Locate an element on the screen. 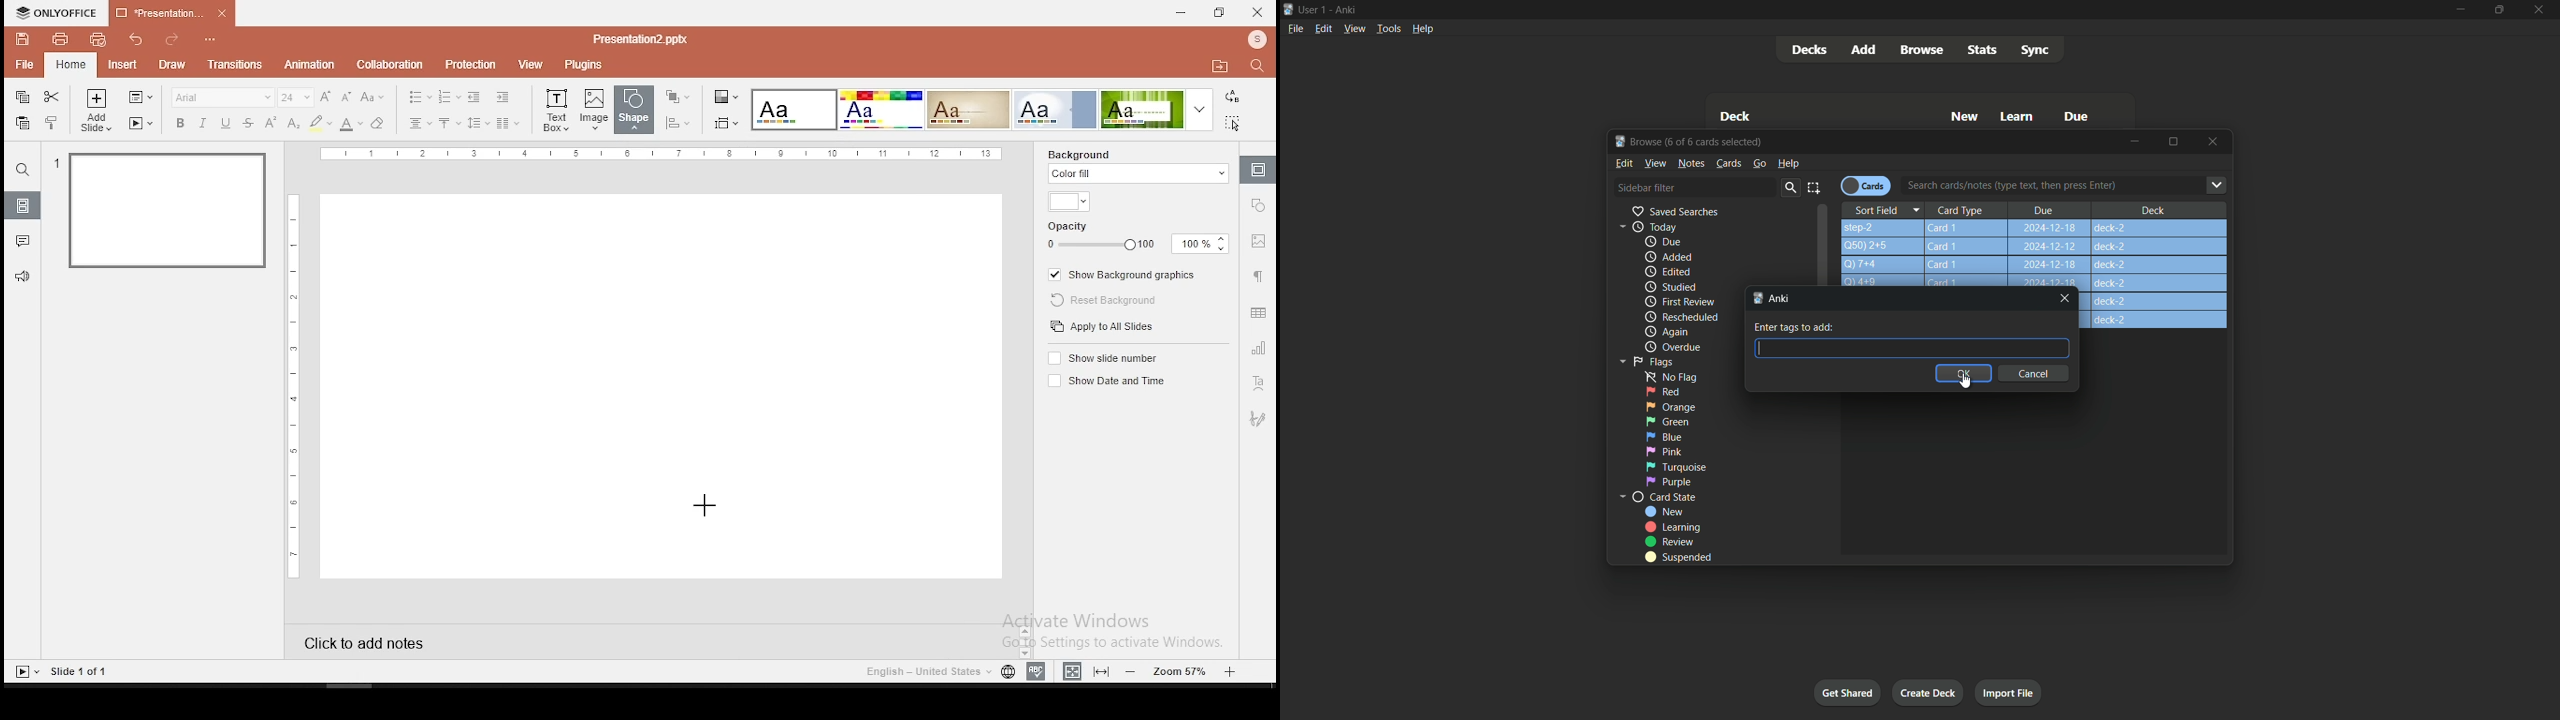 The image size is (2576, 728). superscript is located at coordinates (269, 121).